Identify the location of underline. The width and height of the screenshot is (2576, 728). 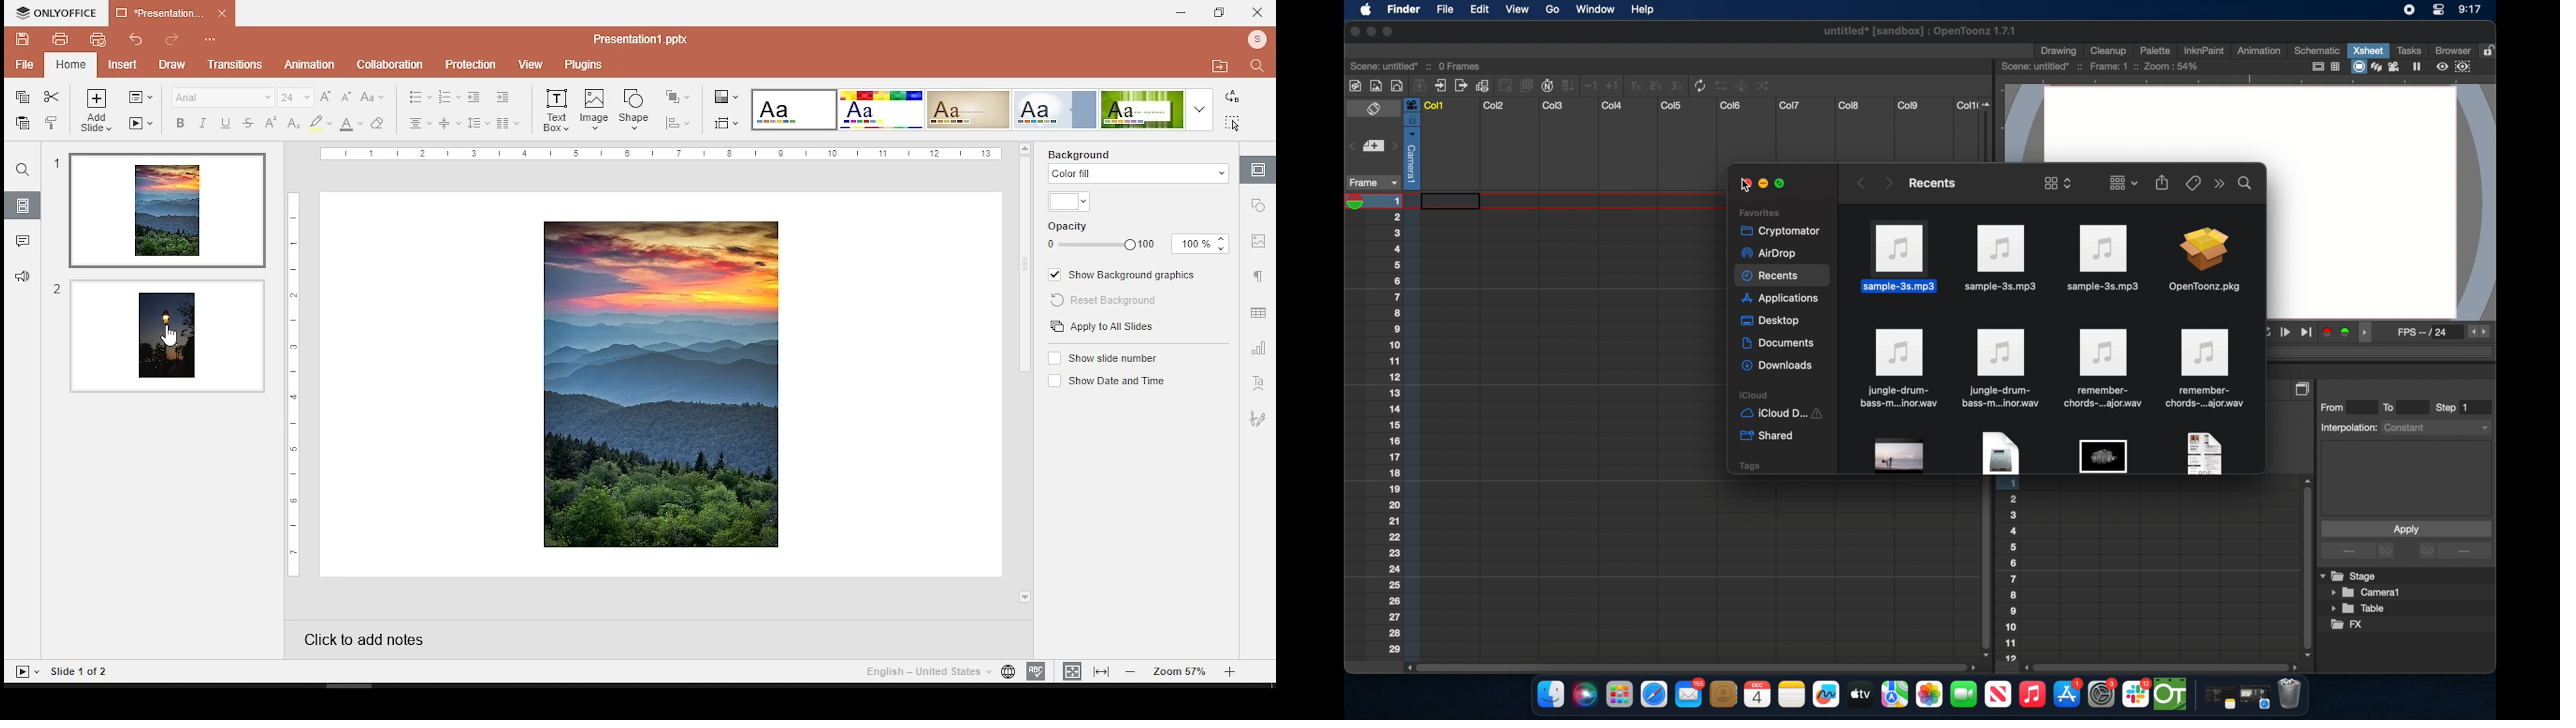
(225, 123).